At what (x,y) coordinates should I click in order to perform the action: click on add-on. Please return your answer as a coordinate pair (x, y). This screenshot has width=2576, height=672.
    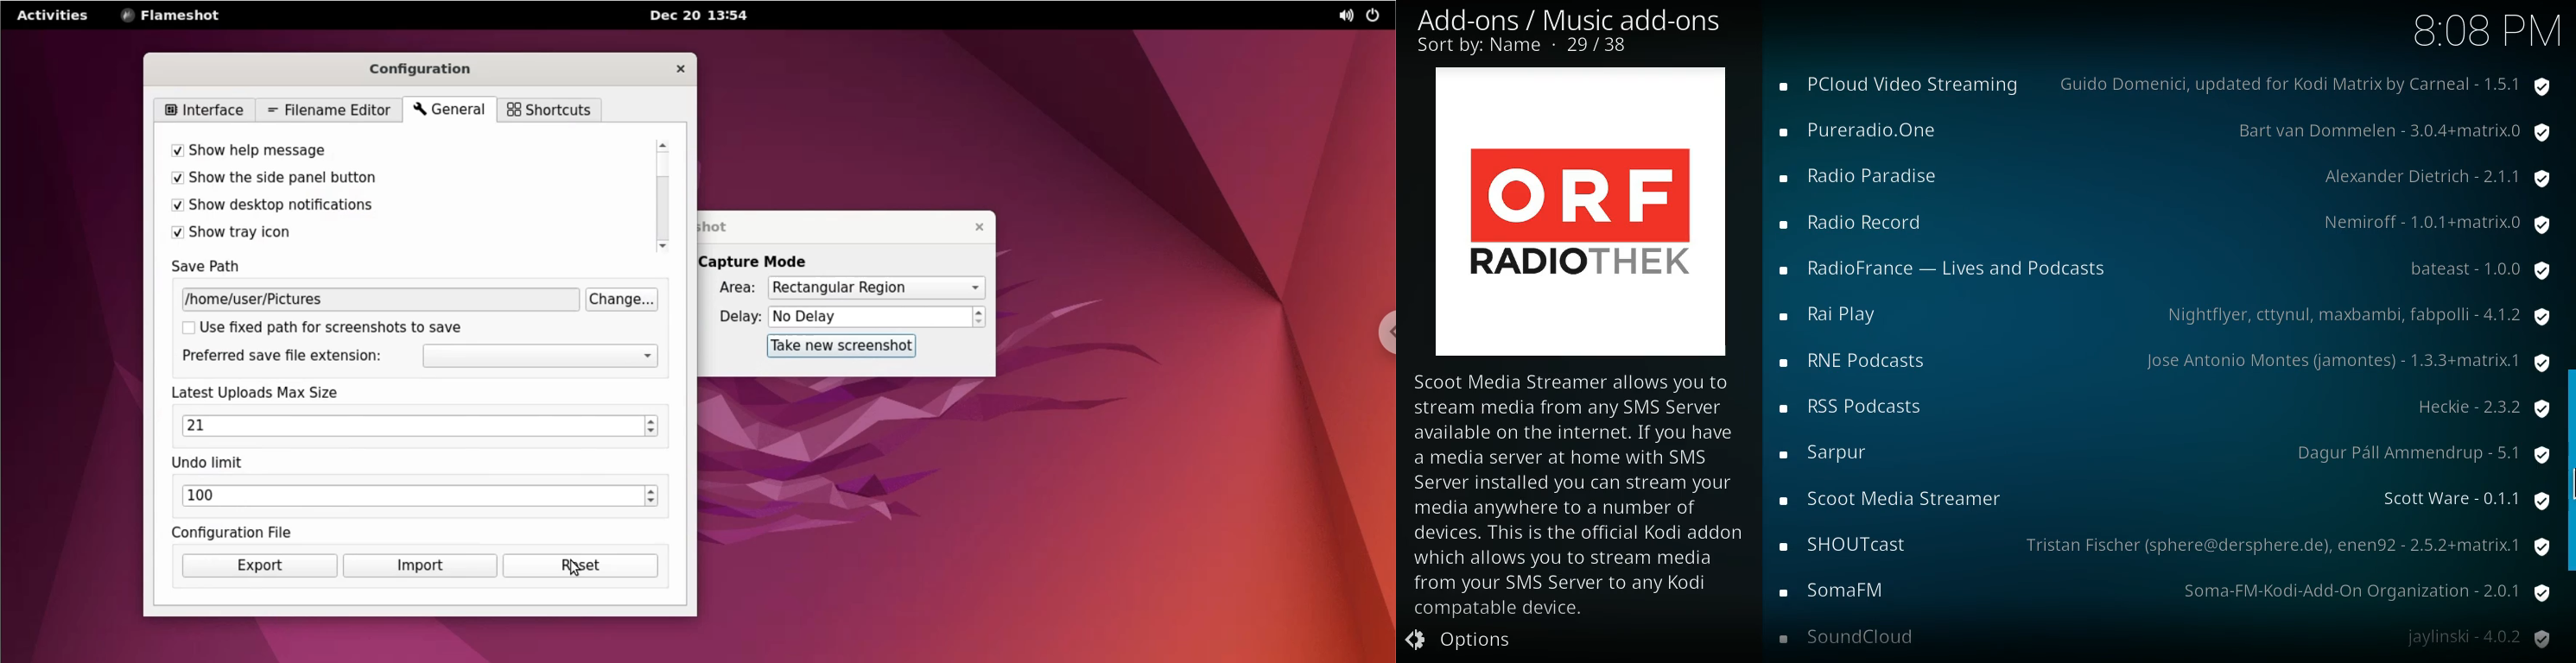
    Looking at the image, I should click on (1945, 271).